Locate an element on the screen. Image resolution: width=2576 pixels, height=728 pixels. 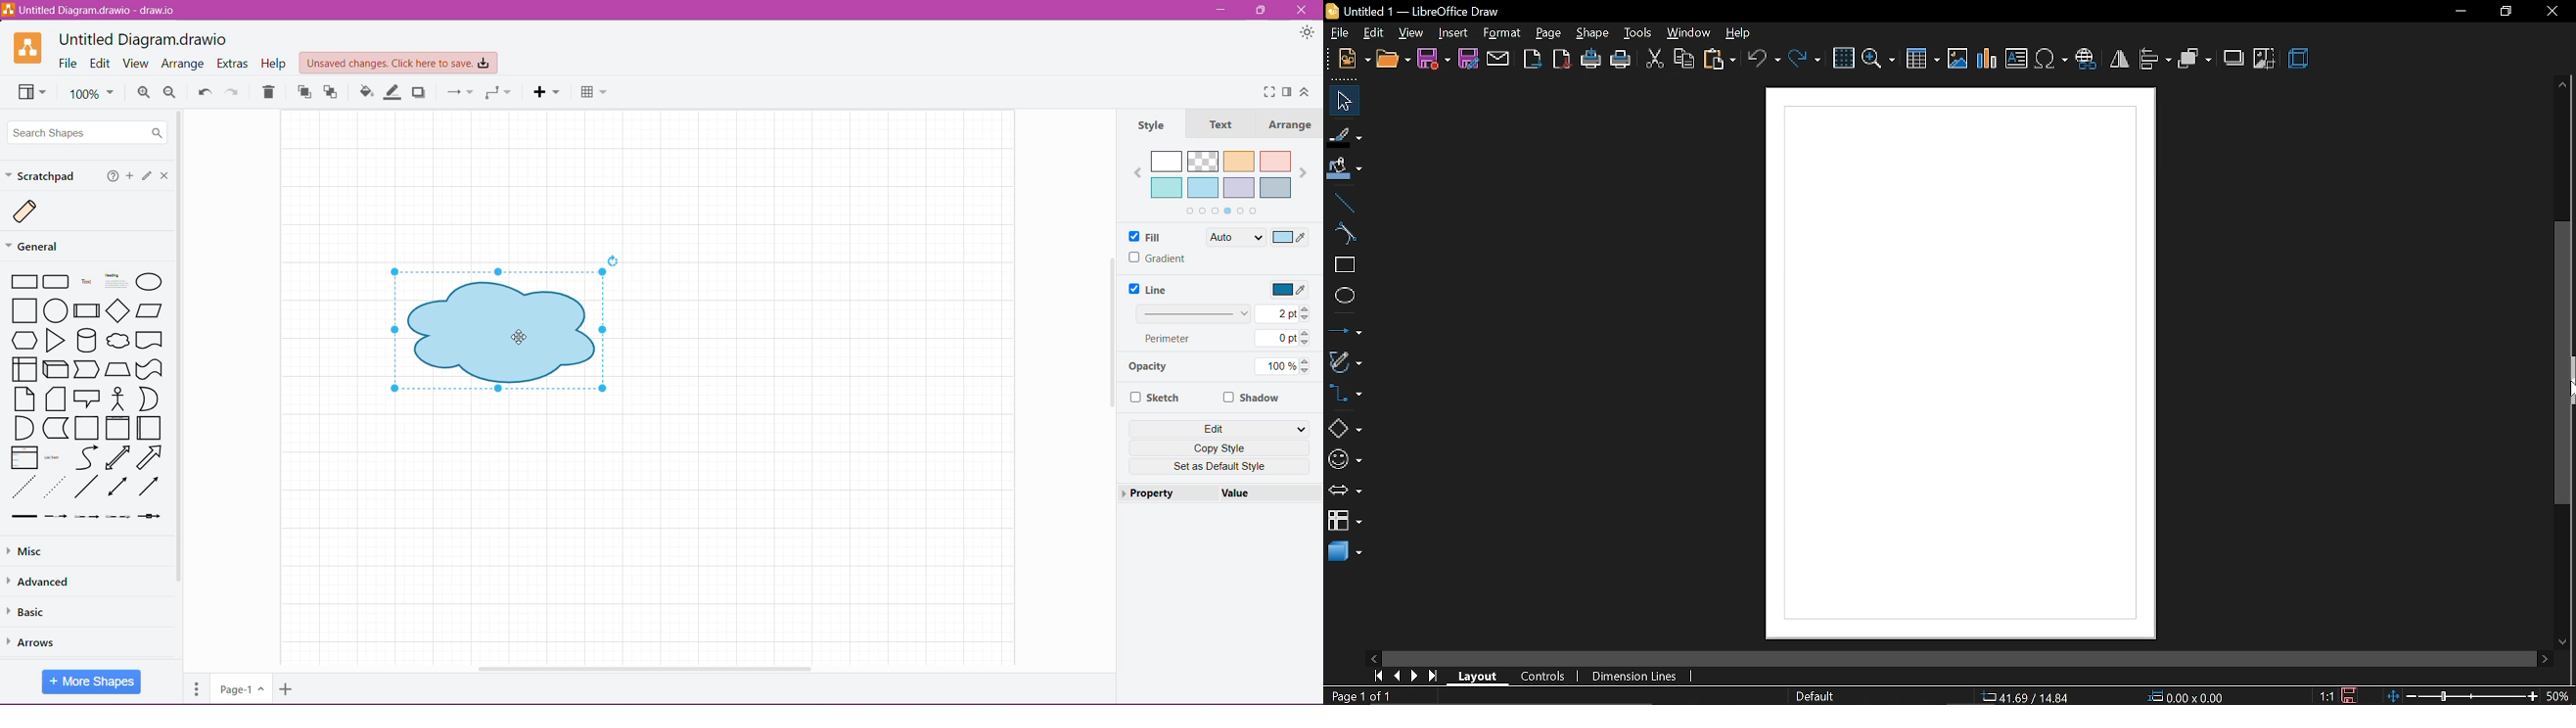
insert is located at coordinates (1454, 33).